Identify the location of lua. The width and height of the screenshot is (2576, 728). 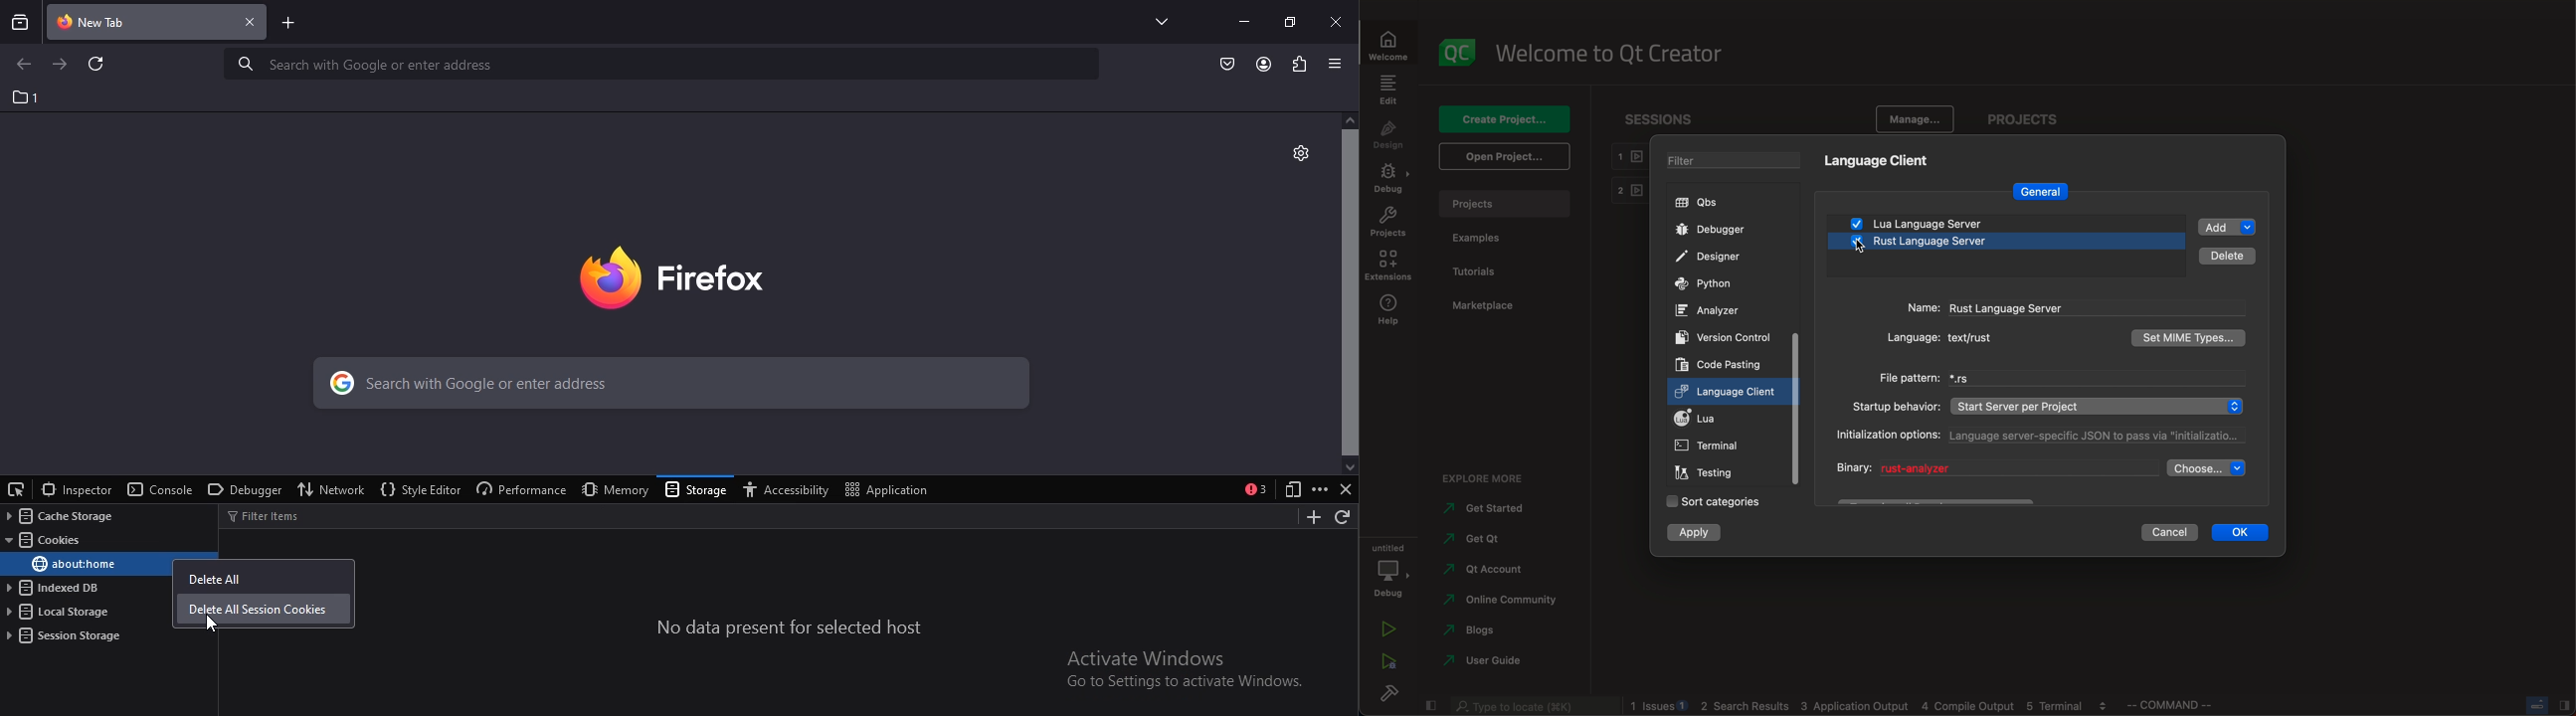
(1947, 224).